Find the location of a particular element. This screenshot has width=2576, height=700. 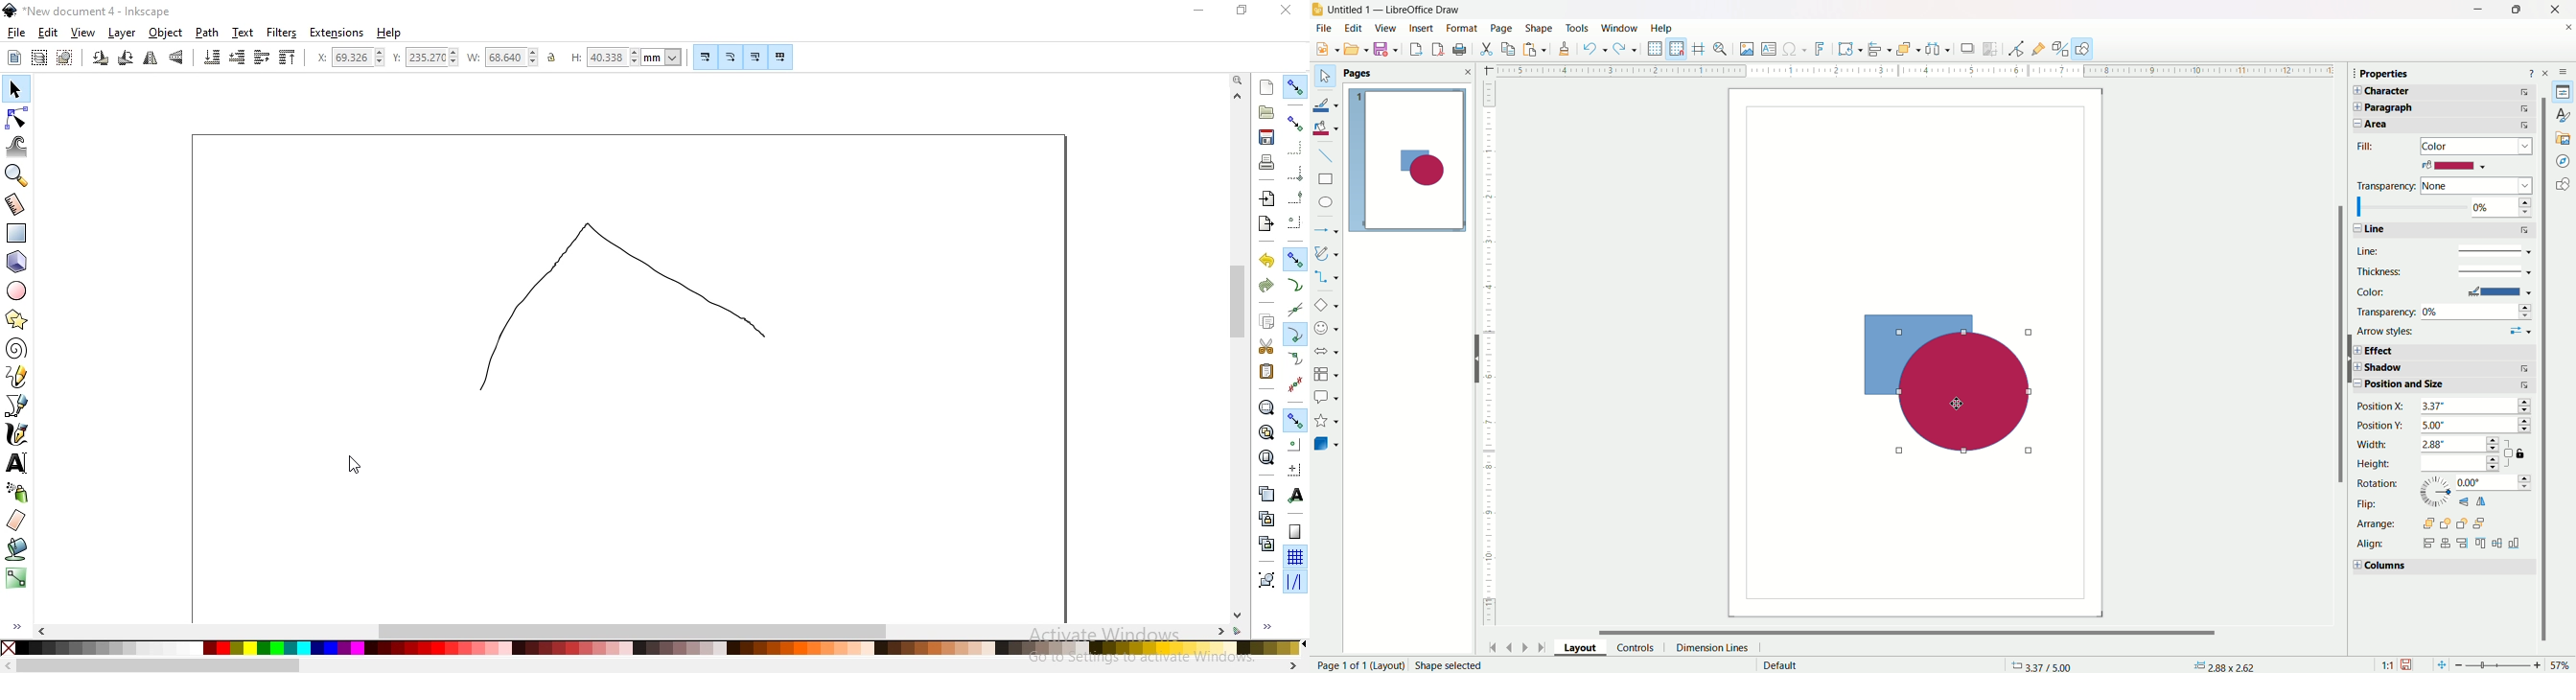

select atleast three objects to distribute is located at coordinates (1938, 49).